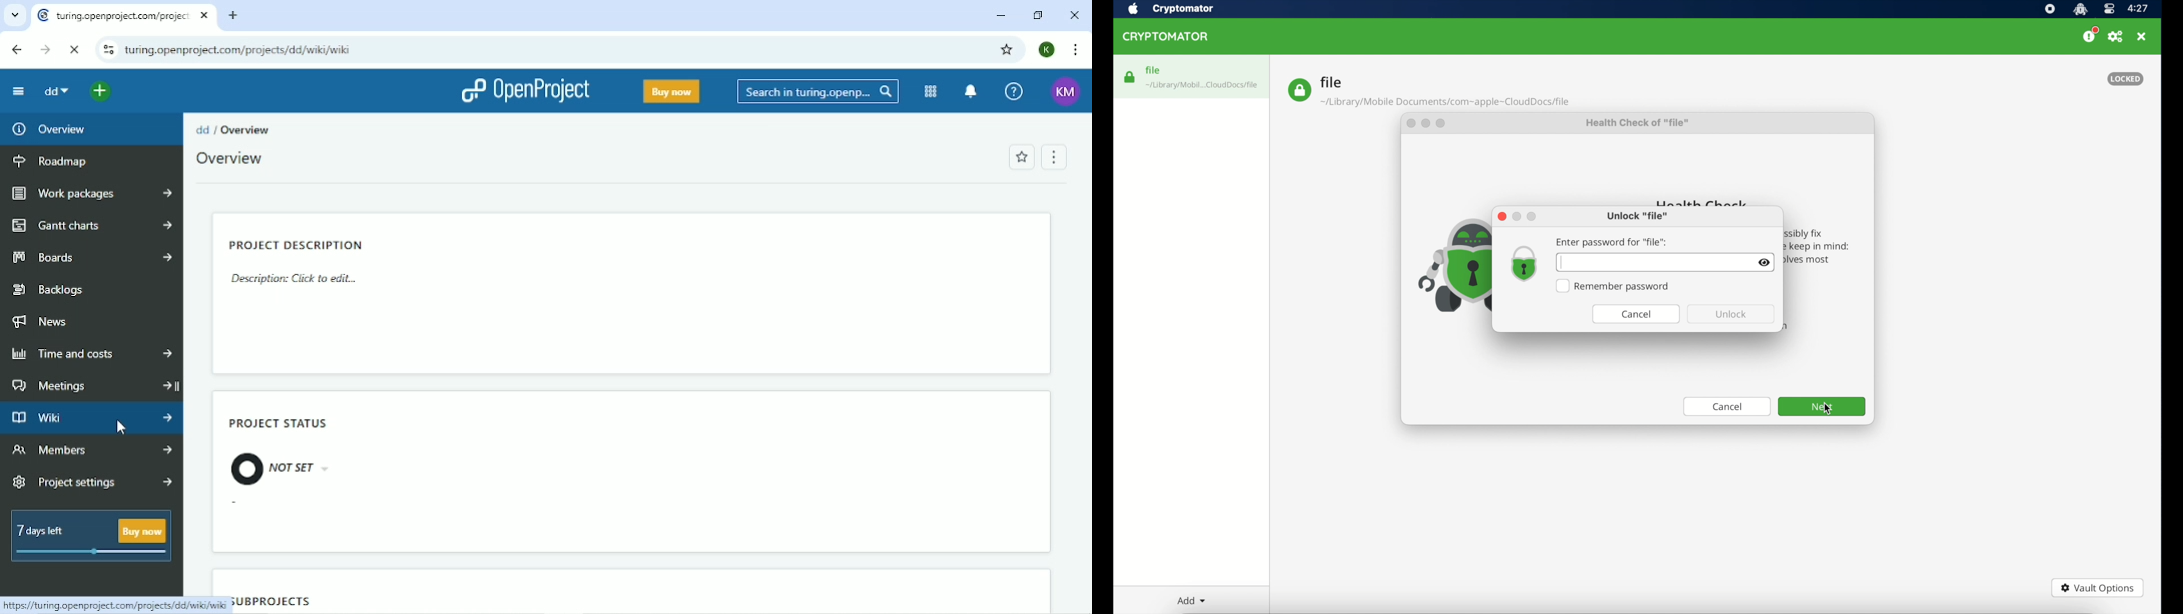 This screenshot has width=2184, height=616. What do you see at coordinates (1613, 242) in the screenshot?
I see `enter password for file` at bounding box center [1613, 242].